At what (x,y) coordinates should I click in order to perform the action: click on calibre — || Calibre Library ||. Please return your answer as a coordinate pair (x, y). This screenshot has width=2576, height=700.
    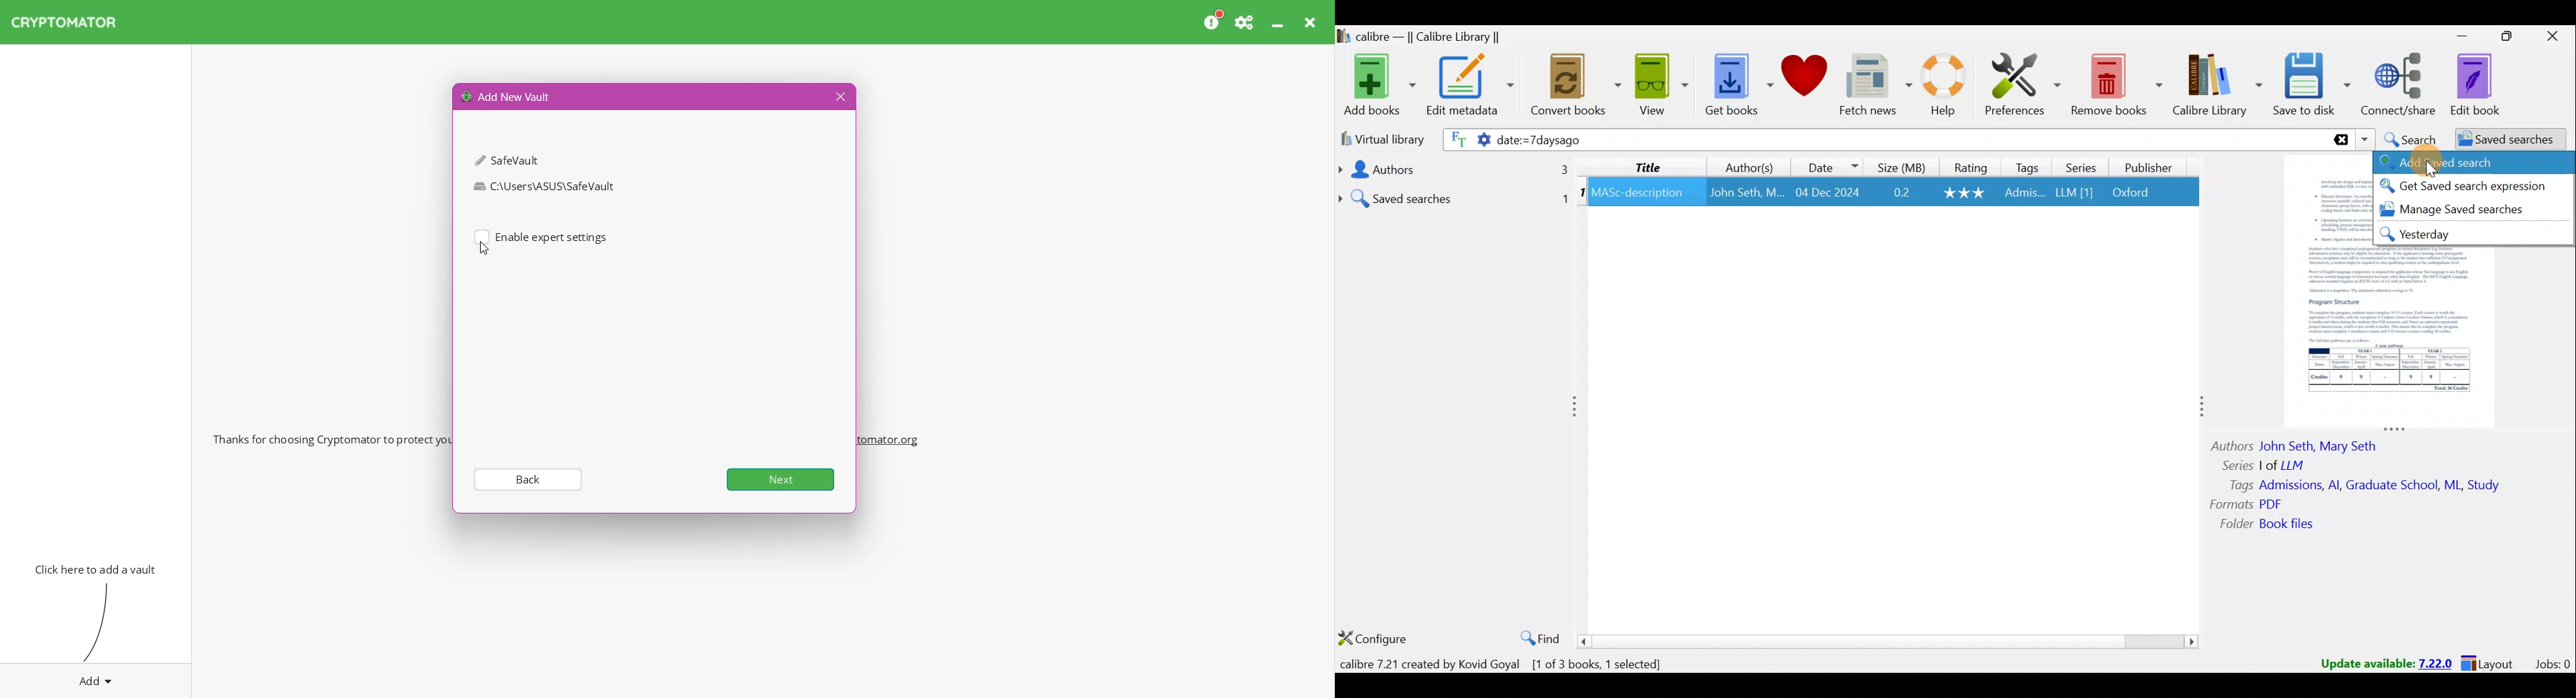
    Looking at the image, I should click on (1436, 36).